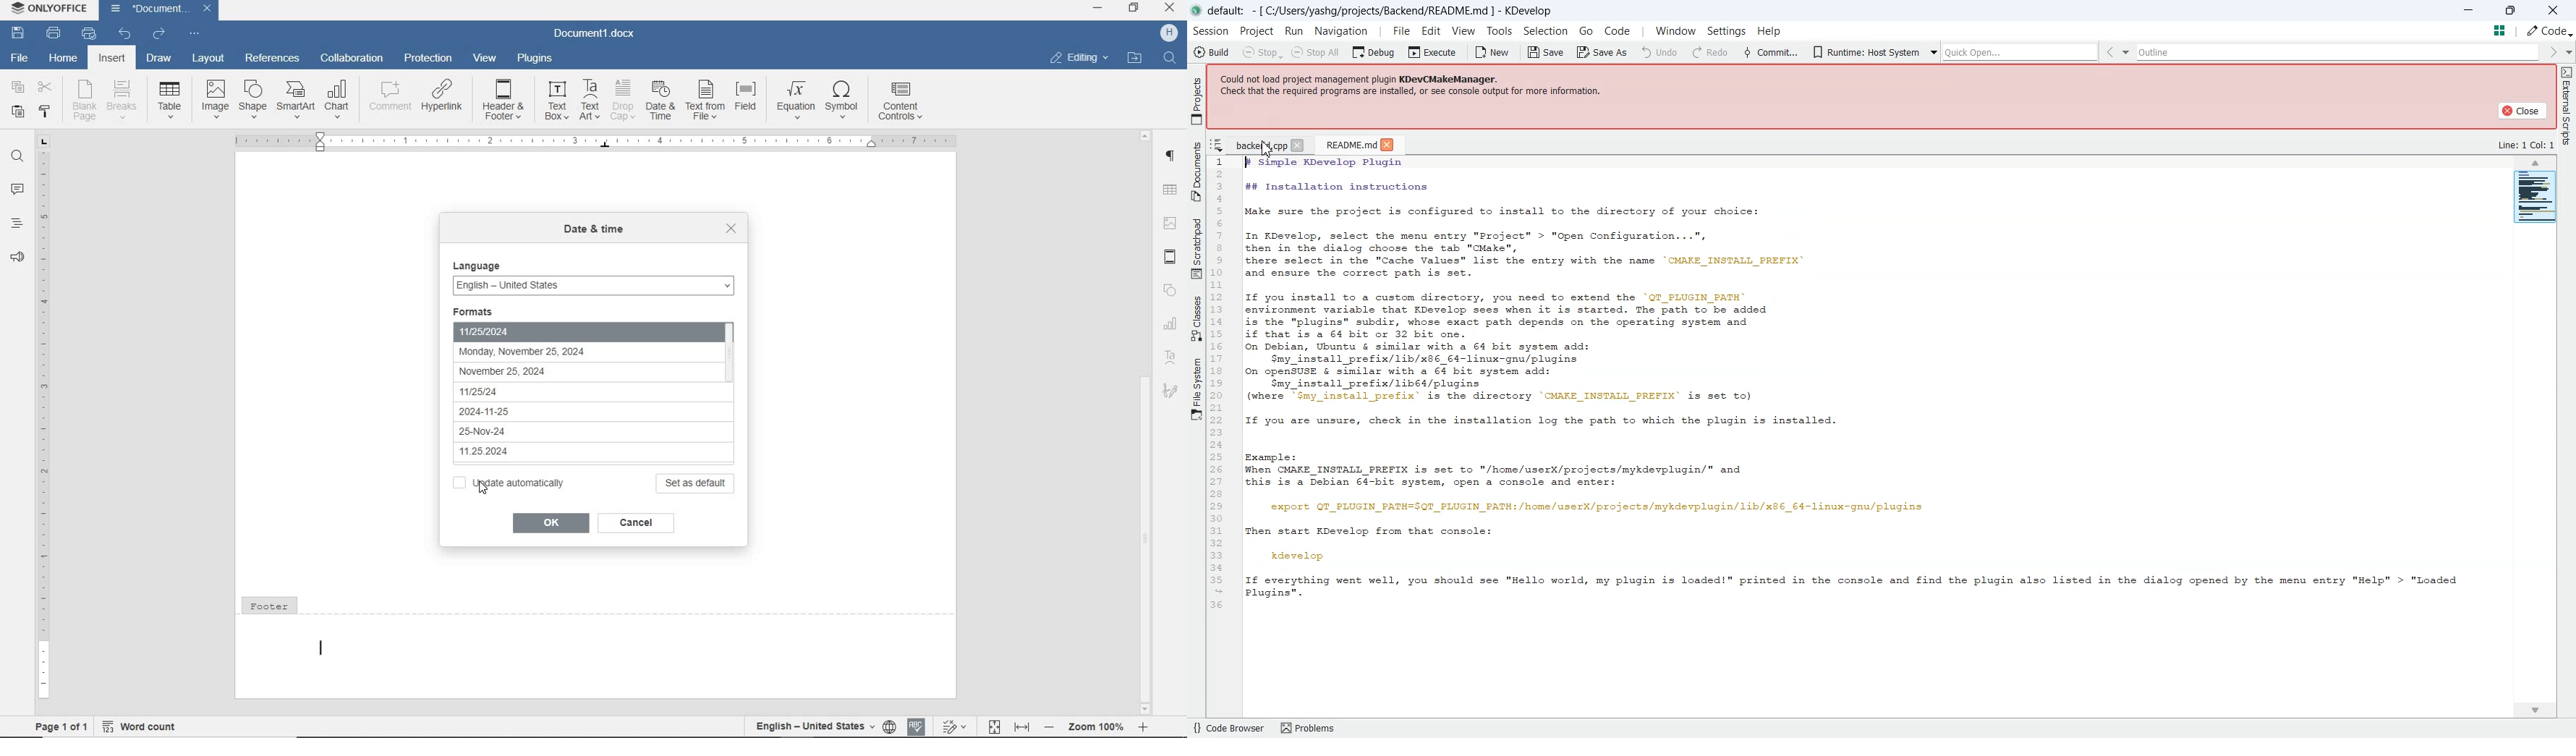 This screenshot has width=2576, height=756. I want to click on OK, so click(548, 522).